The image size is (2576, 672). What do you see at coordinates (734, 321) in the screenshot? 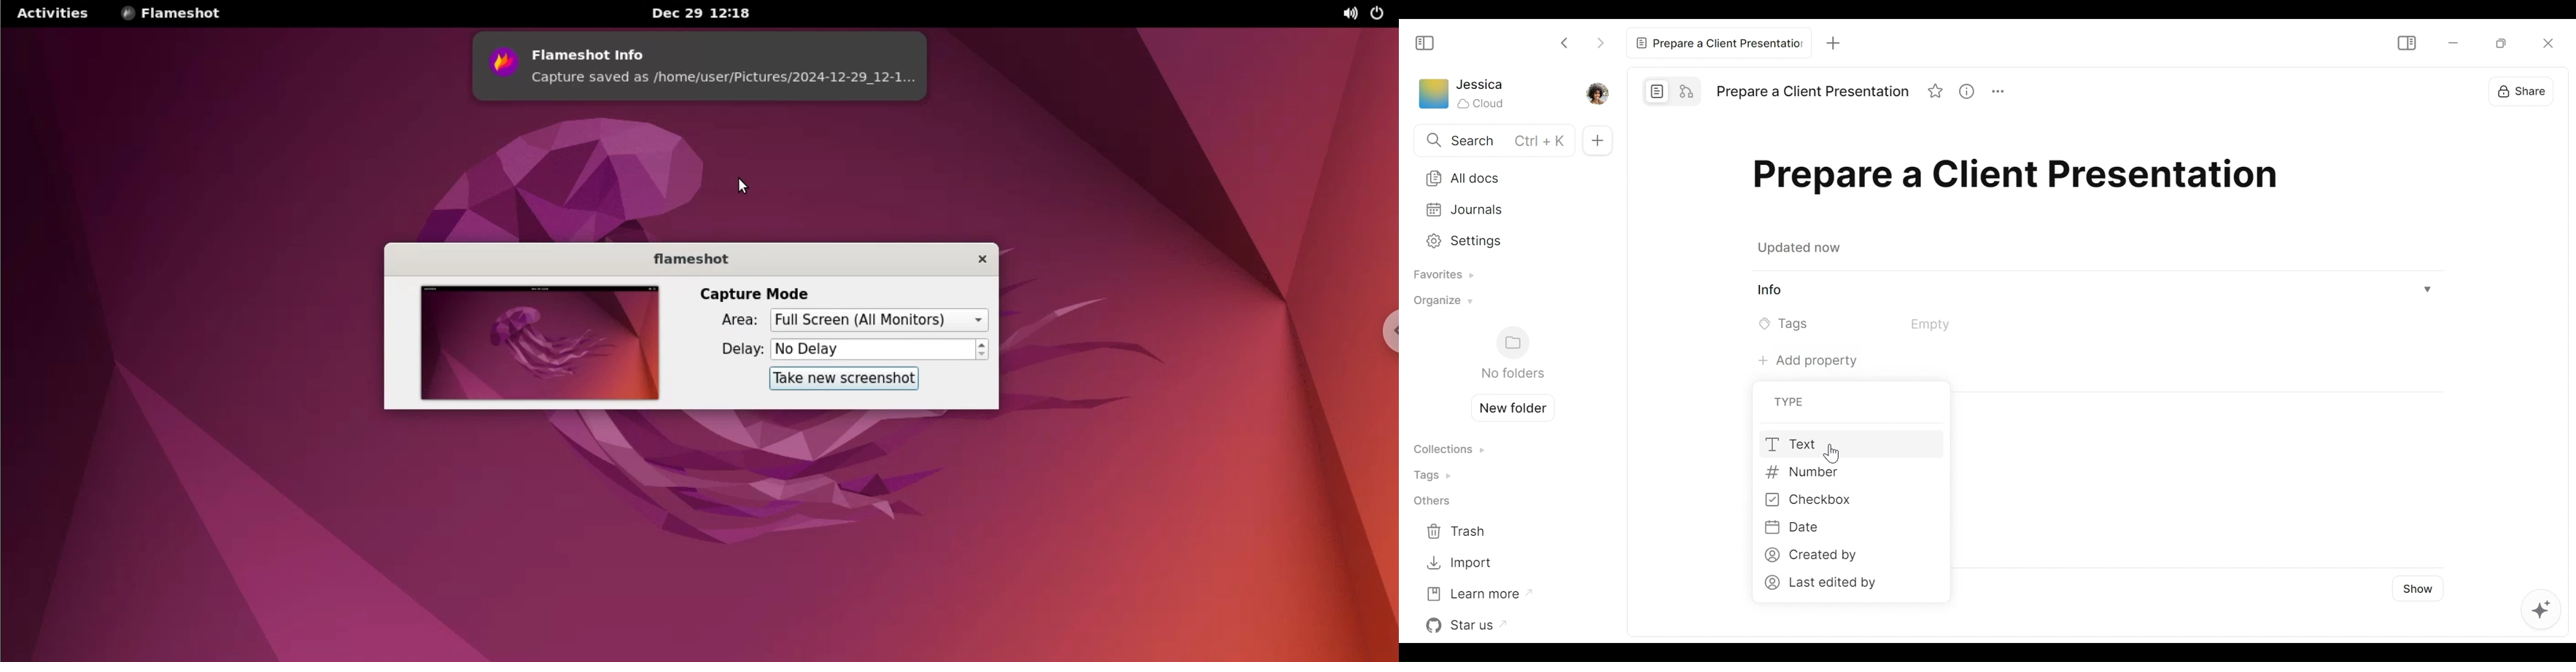
I see `Area label` at bounding box center [734, 321].